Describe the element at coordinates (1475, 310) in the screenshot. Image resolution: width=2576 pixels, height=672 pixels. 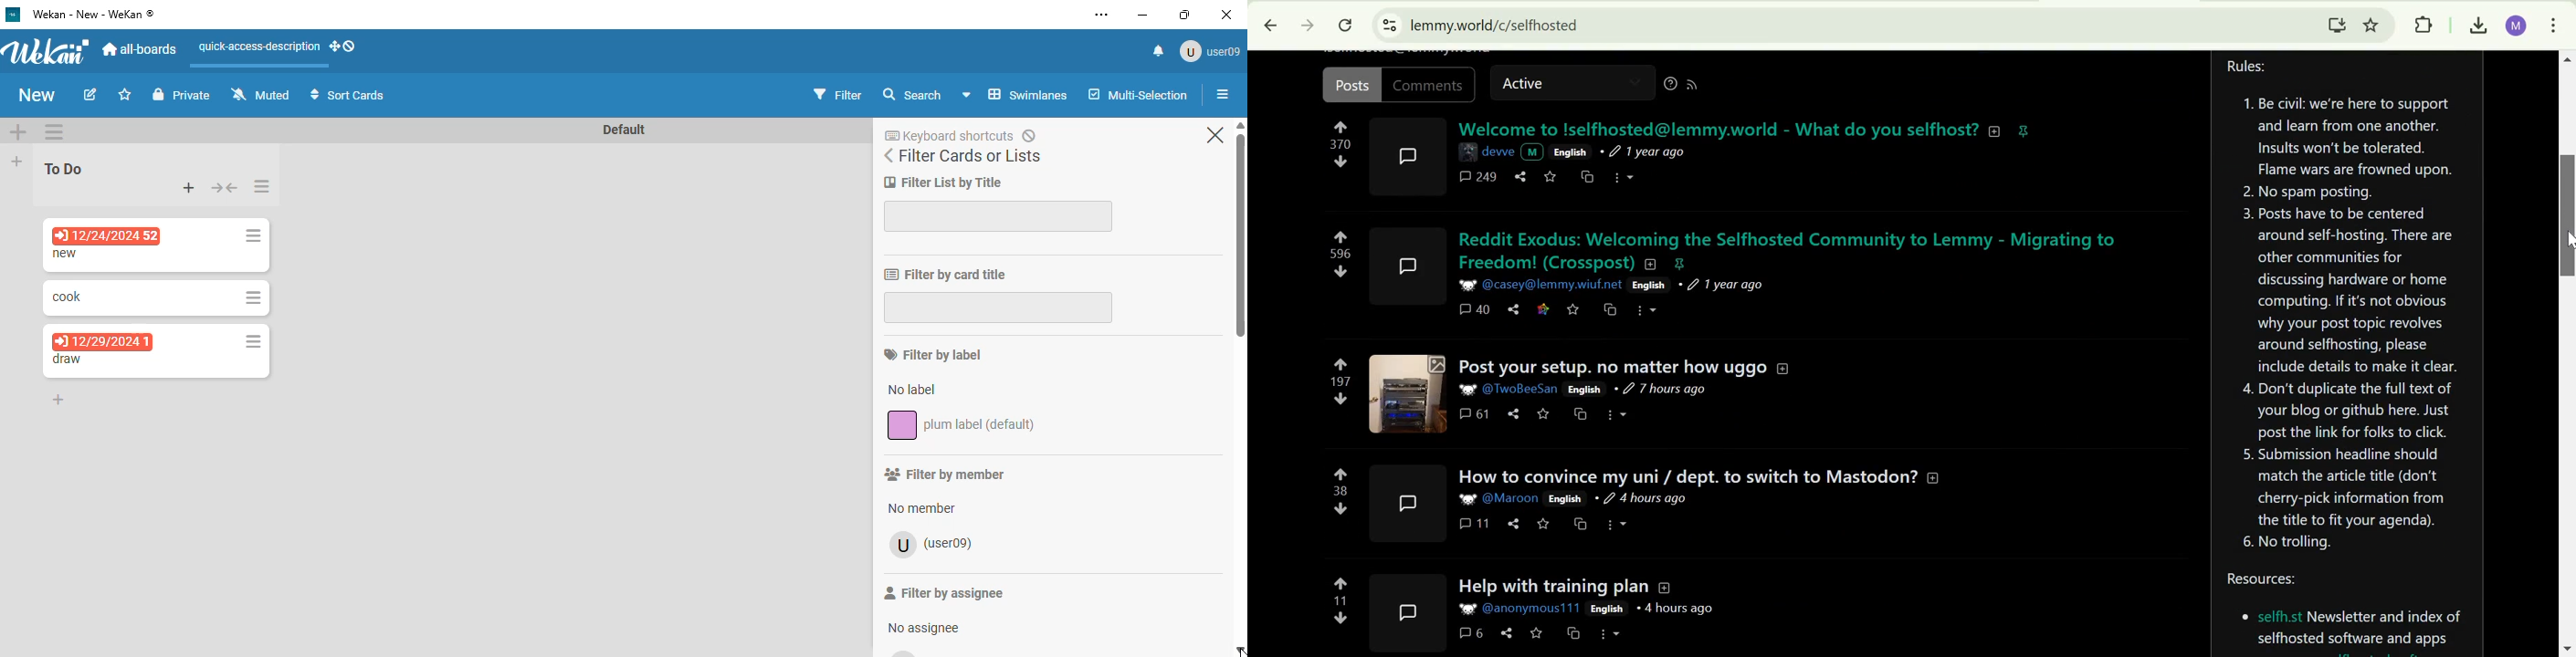
I see `40 comments` at that location.